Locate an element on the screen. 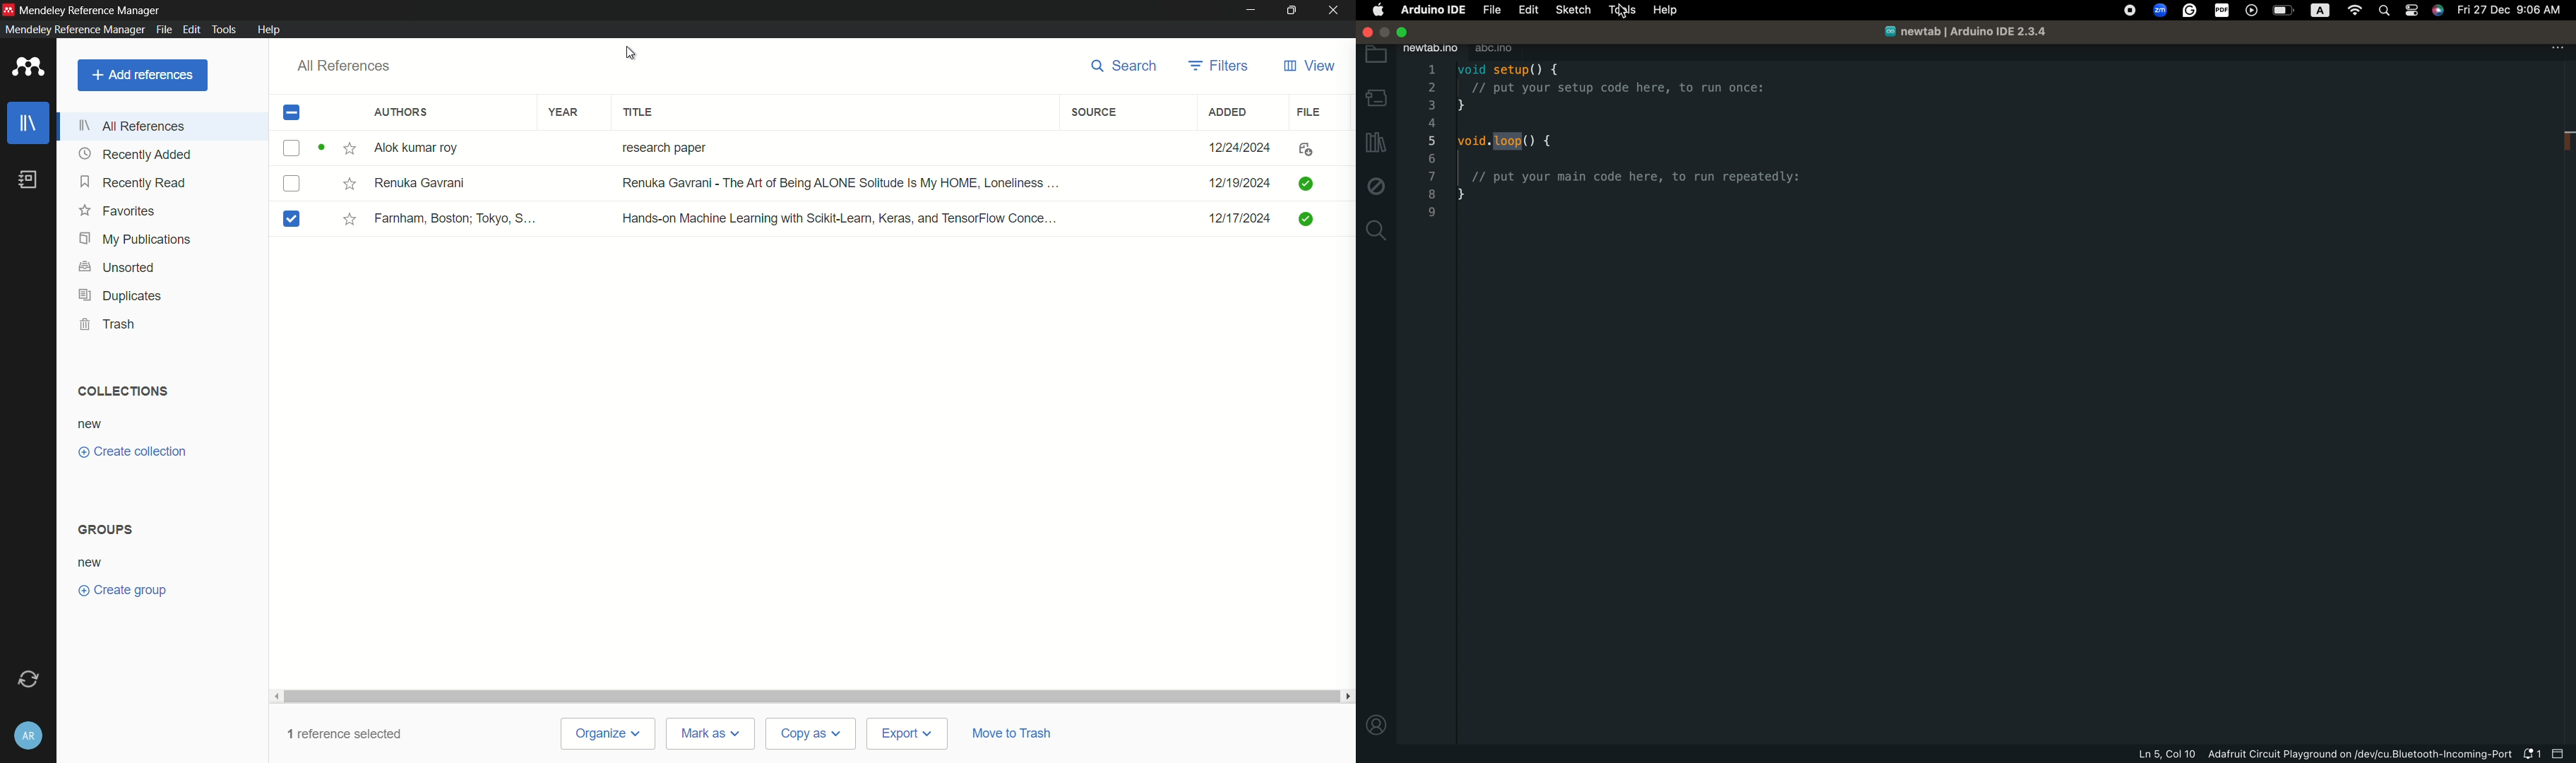  debug is located at coordinates (1374, 185).